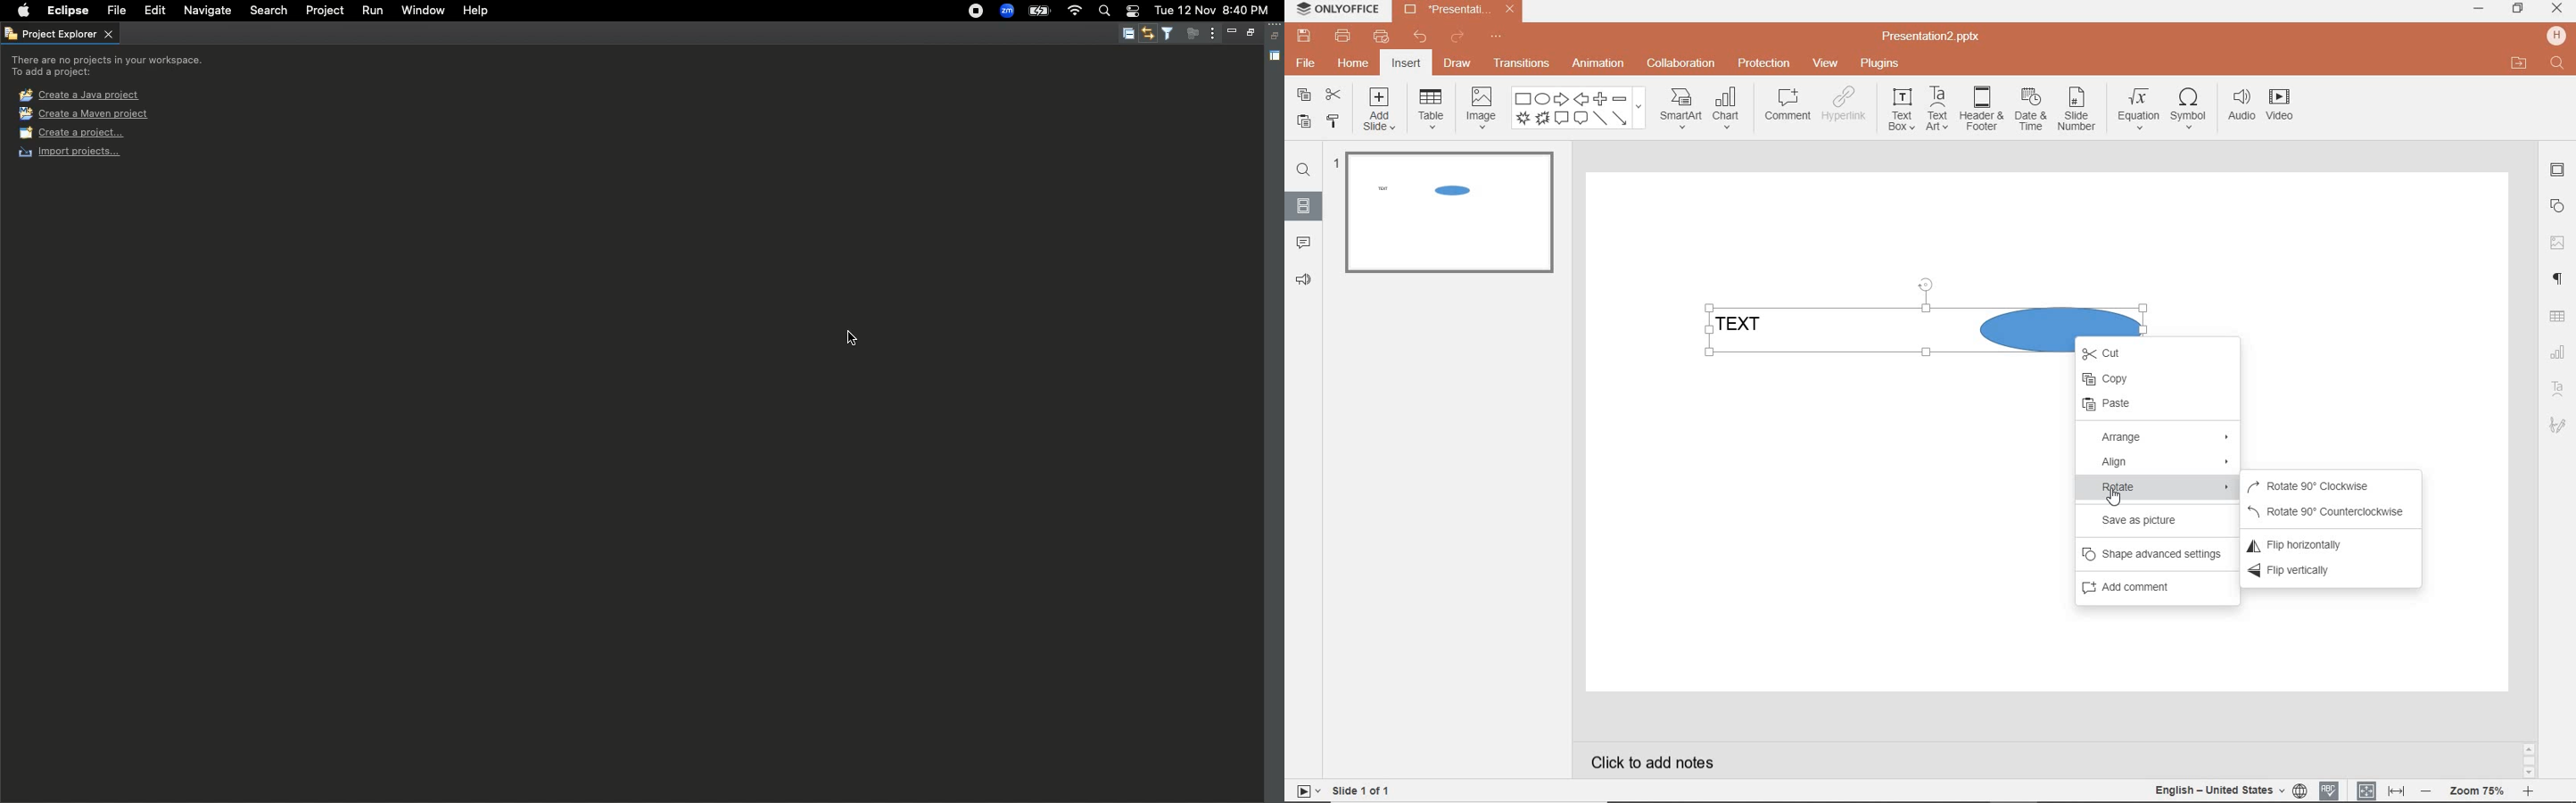 The width and height of the screenshot is (2576, 812). Describe the element at coordinates (1763, 63) in the screenshot. I see `protection` at that location.